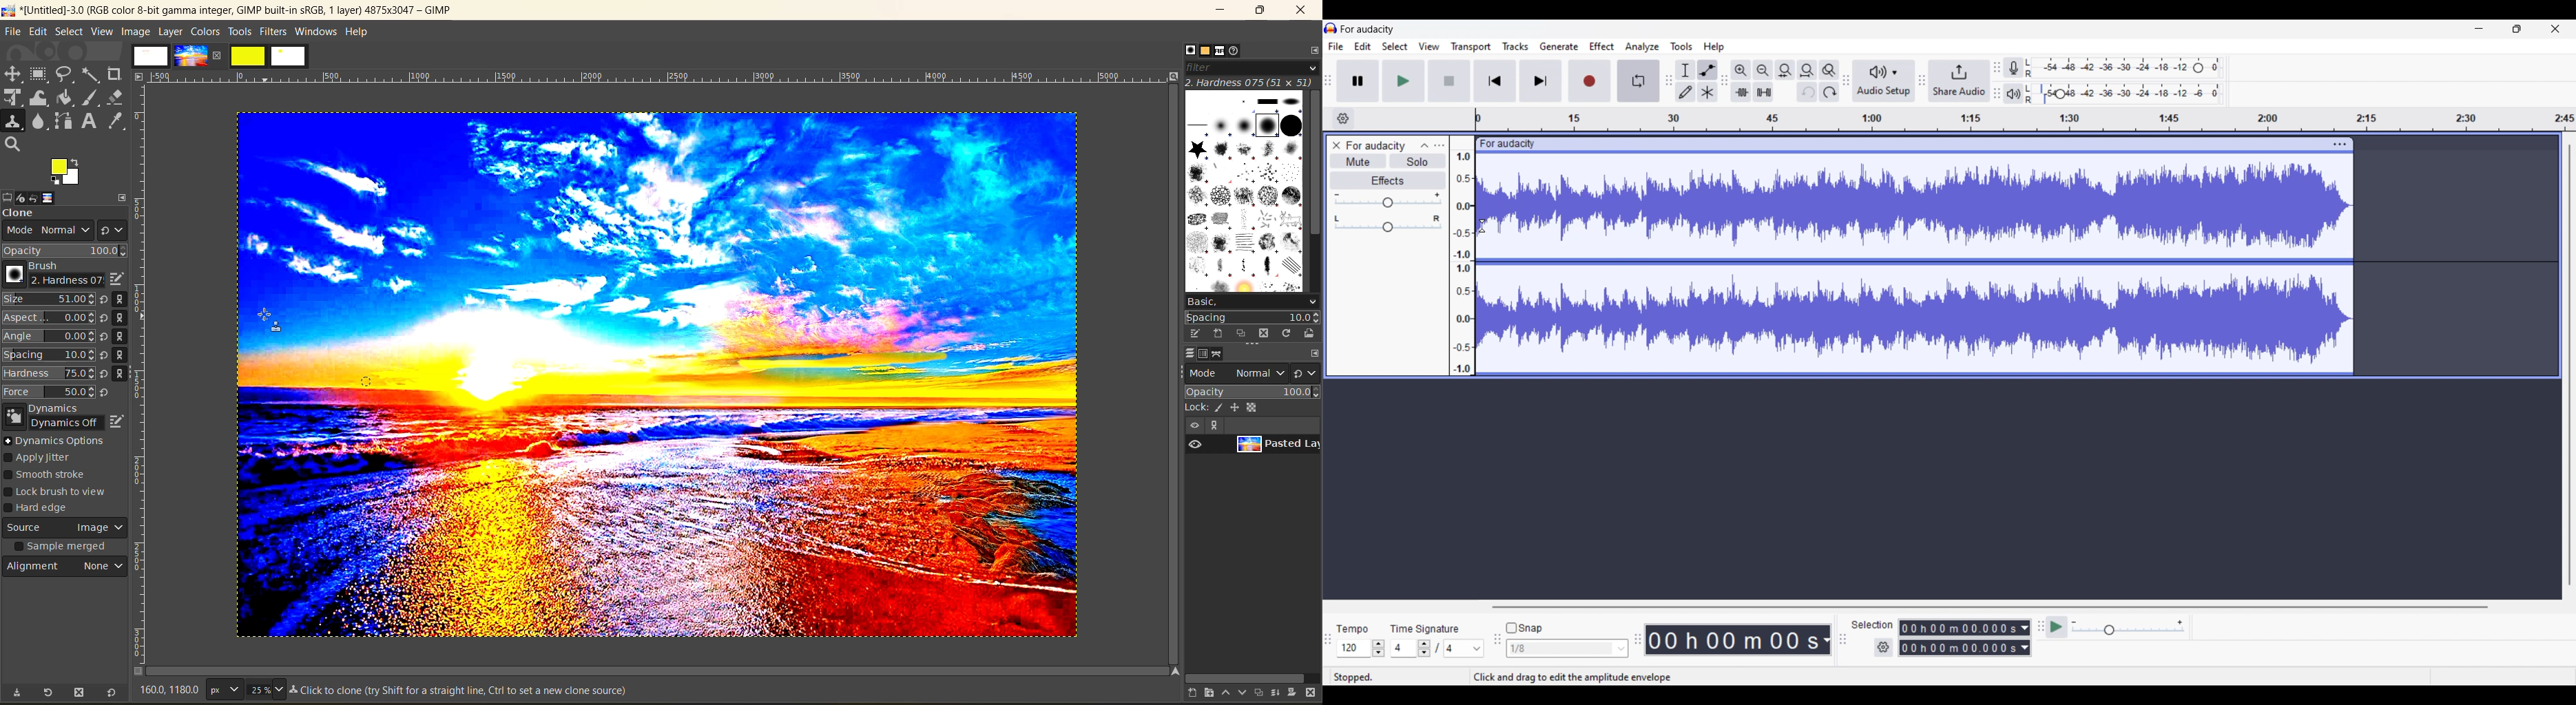 This screenshot has width=2576, height=728. Describe the element at coordinates (13, 122) in the screenshot. I see `clone tool` at that location.